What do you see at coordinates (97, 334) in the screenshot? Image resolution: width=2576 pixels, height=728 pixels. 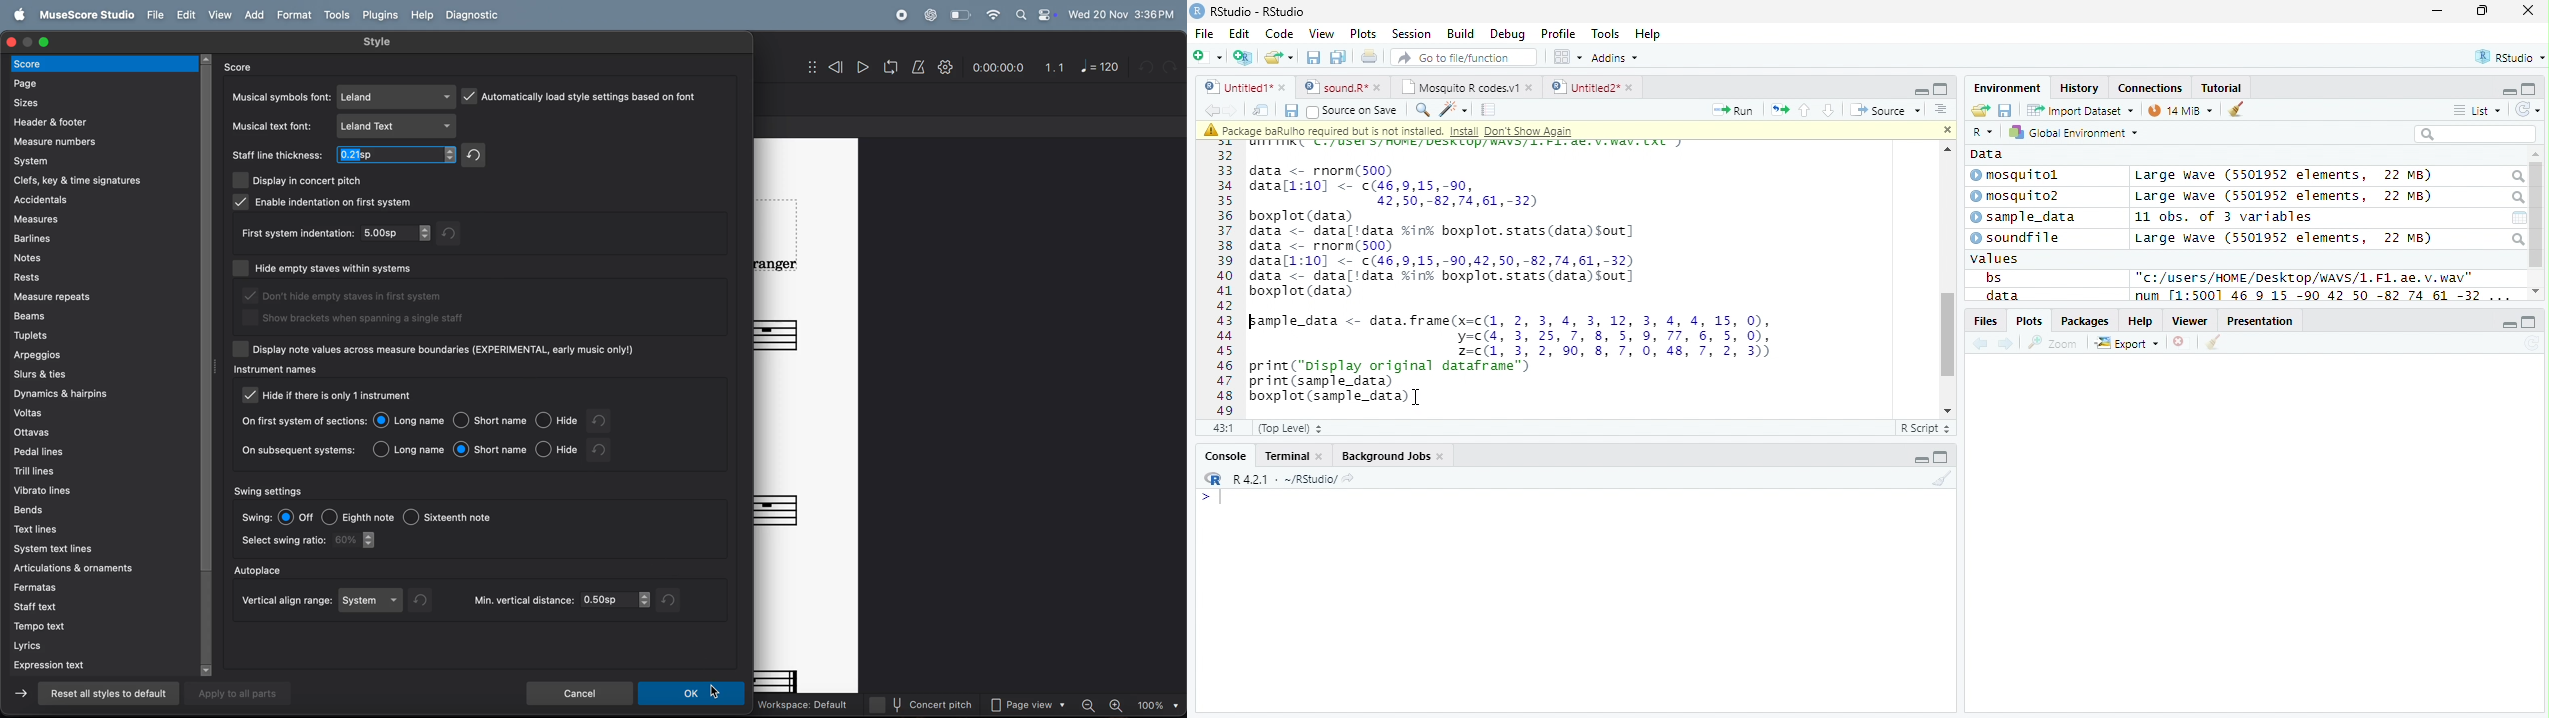 I see `tuplets` at bounding box center [97, 334].